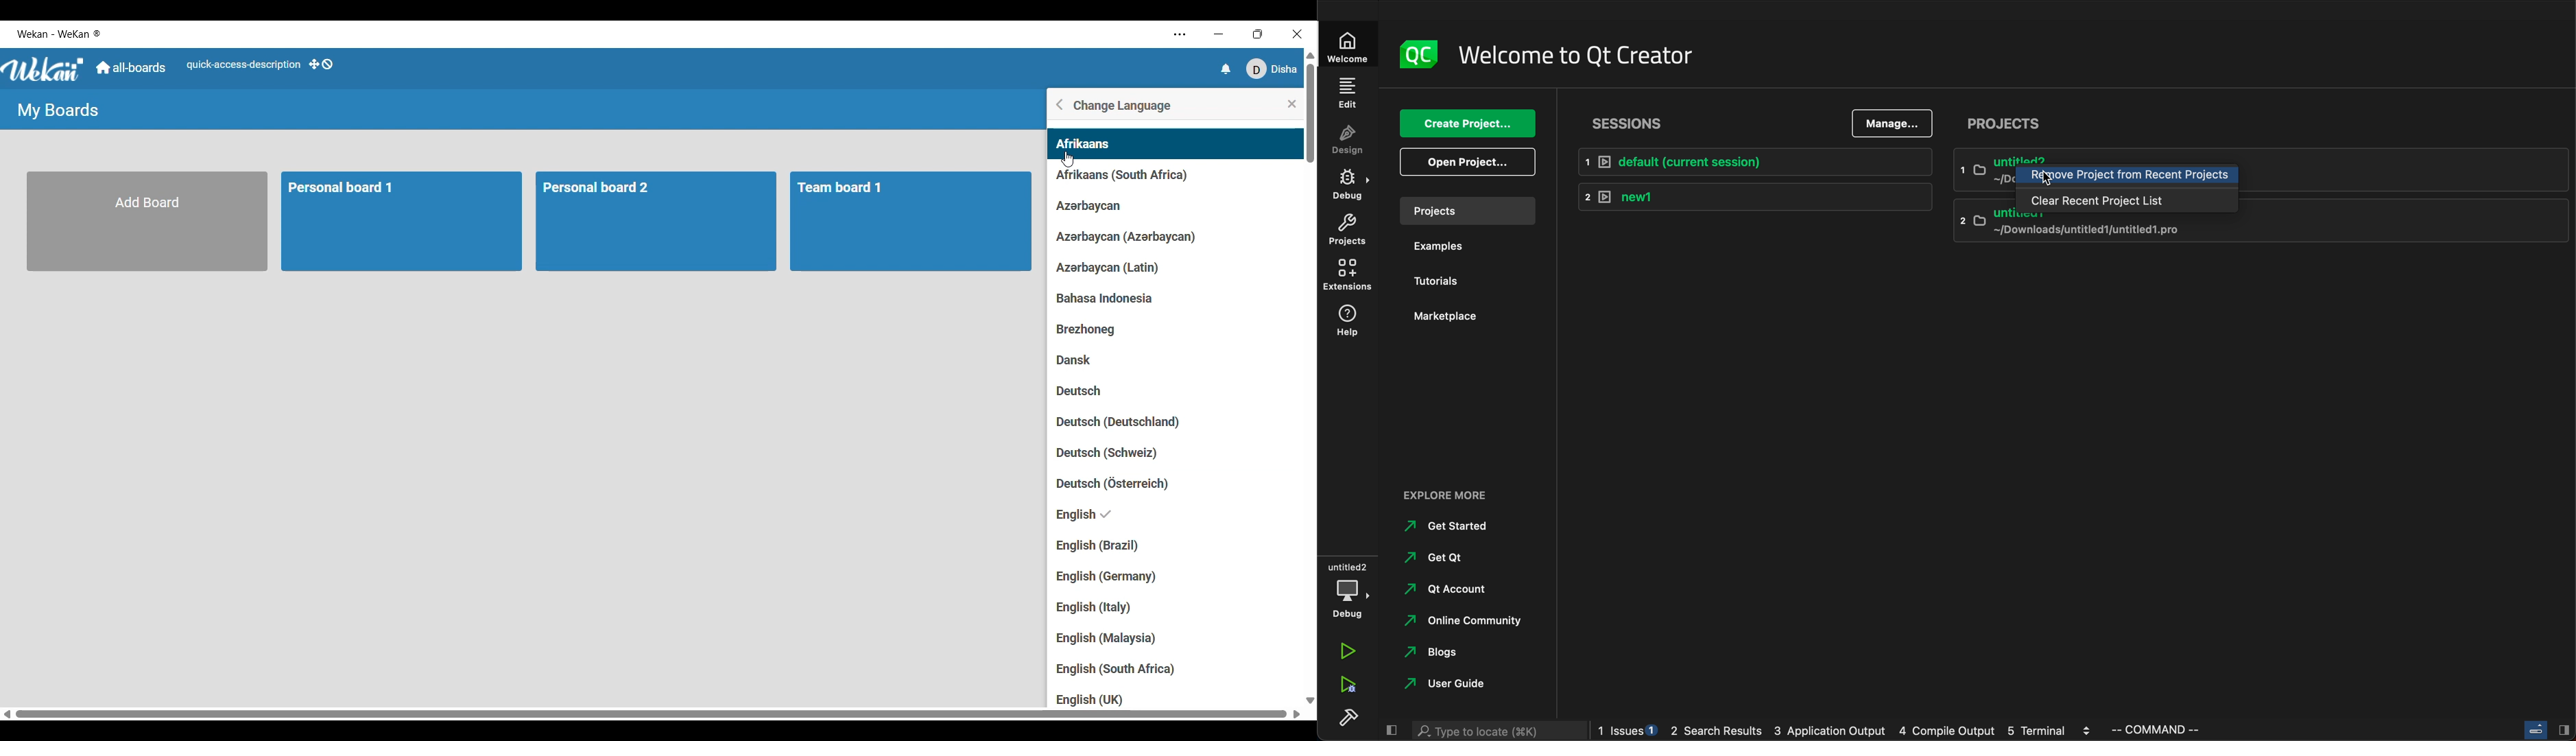  What do you see at coordinates (1463, 682) in the screenshot?
I see `user code` at bounding box center [1463, 682].